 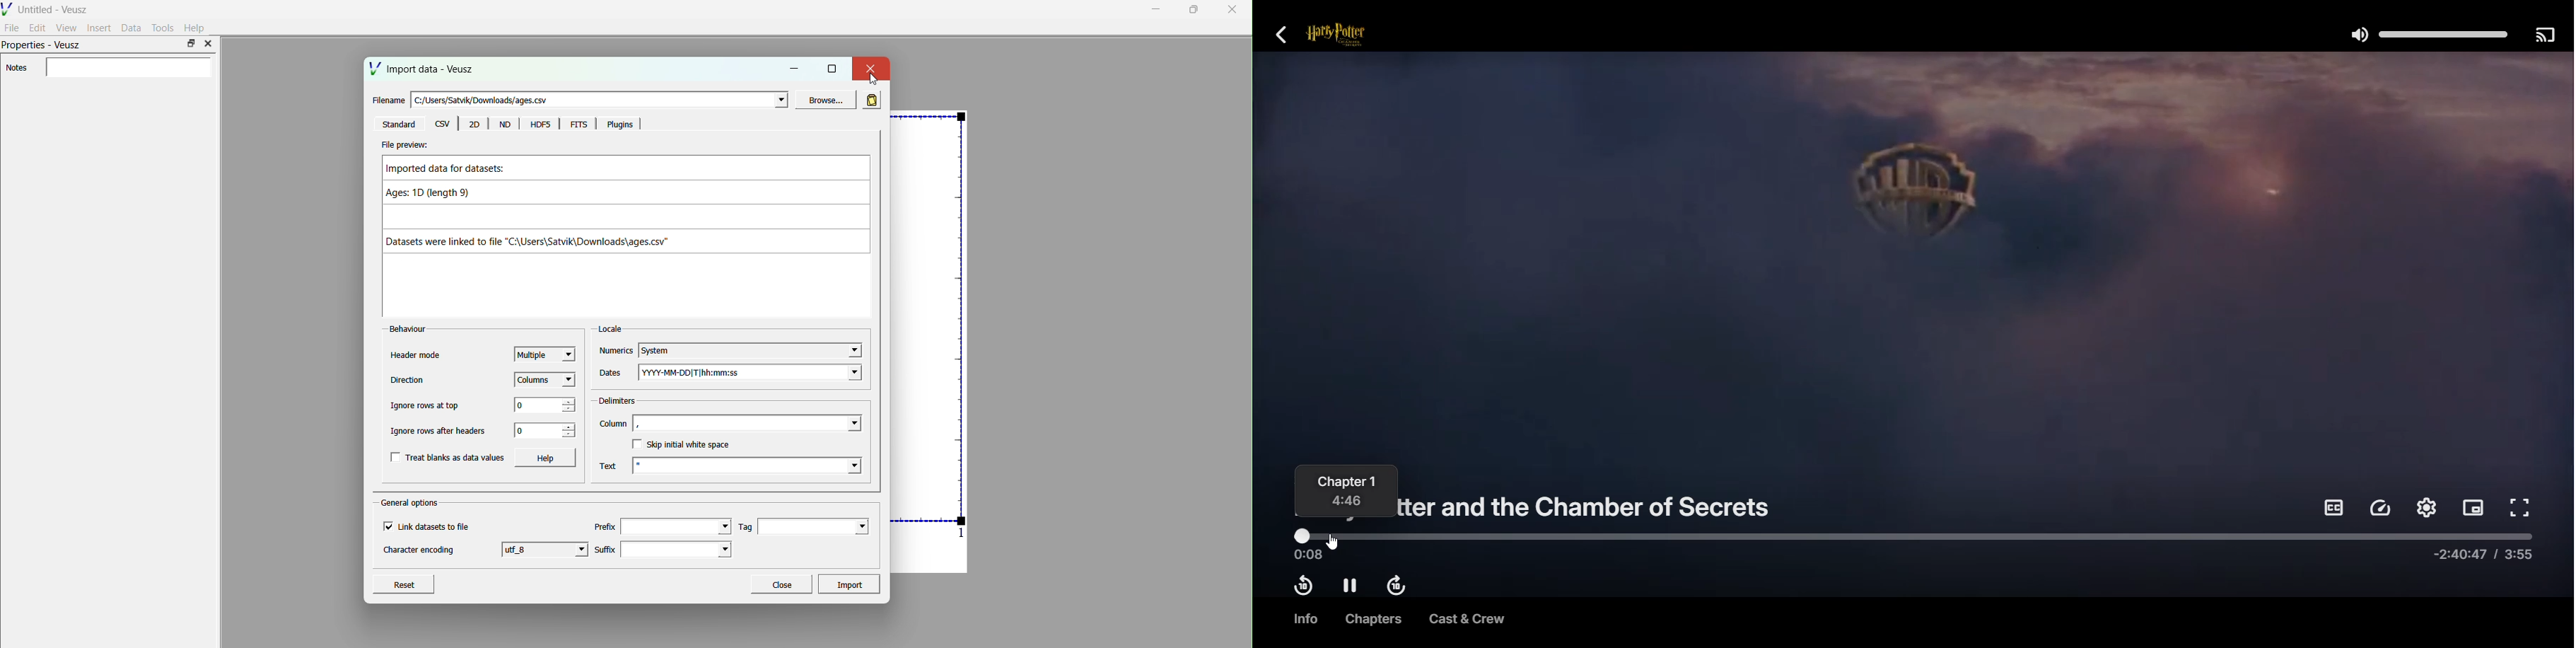 What do you see at coordinates (1399, 587) in the screenshot?
I see `Fast-forward` at bounding box center [1399, 587].